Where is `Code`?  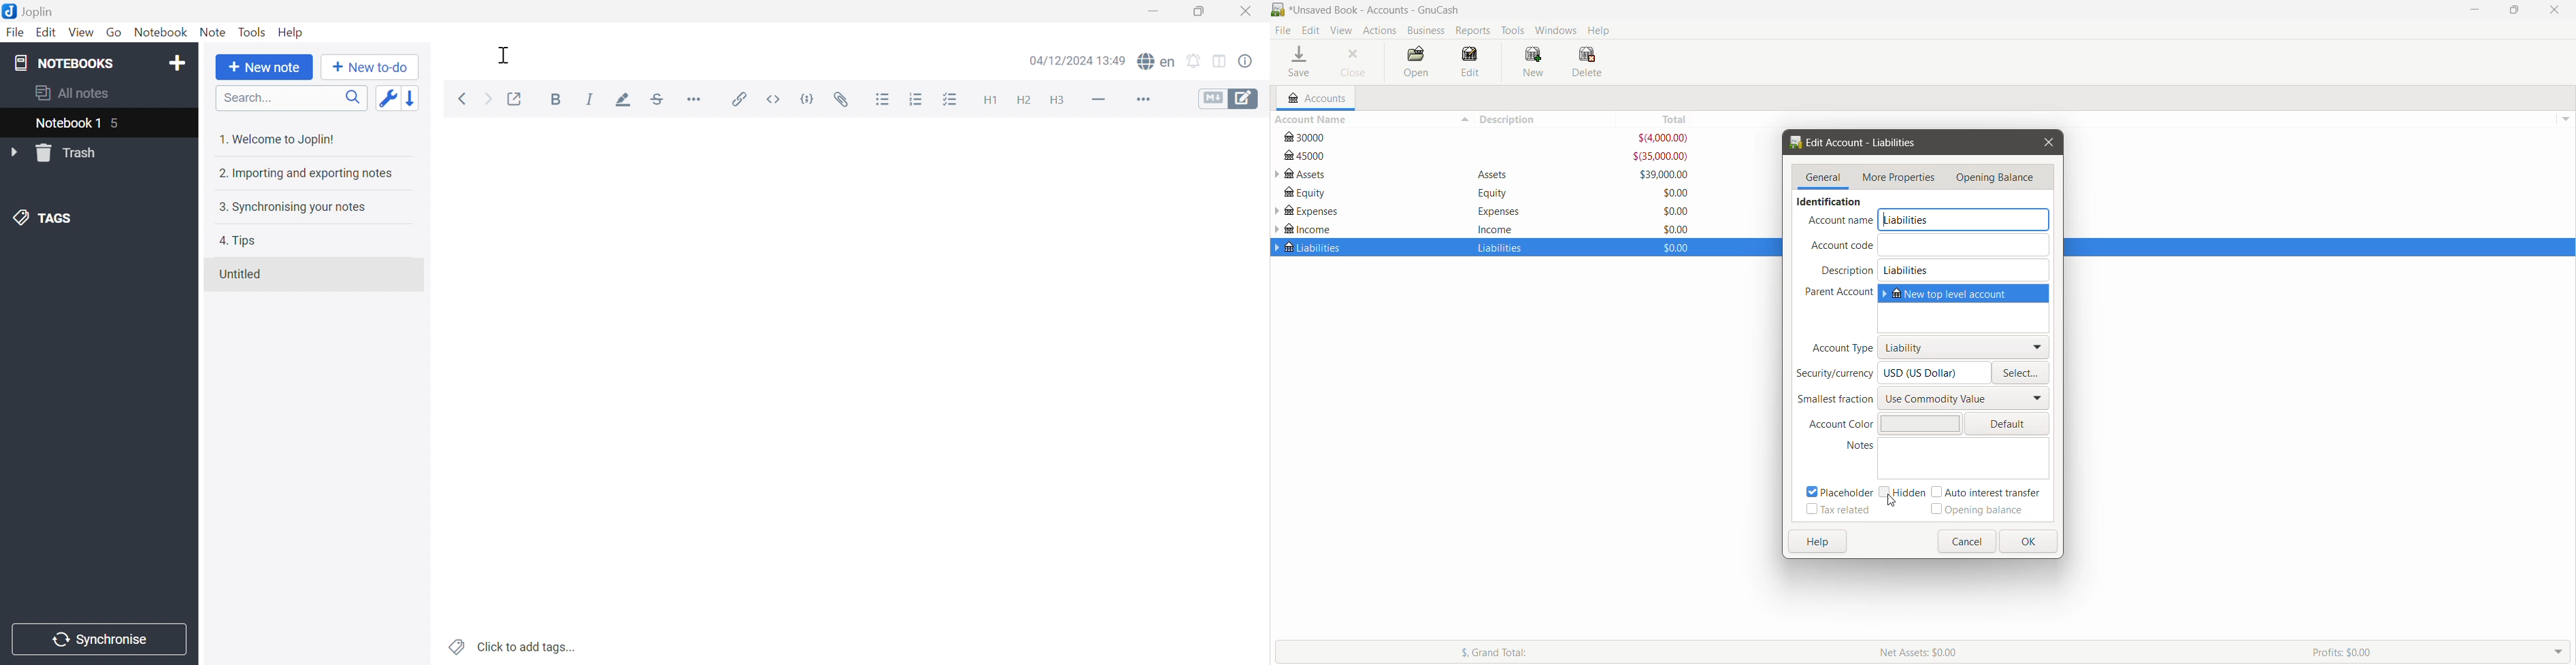
Code is located at coordinates (810, 98).